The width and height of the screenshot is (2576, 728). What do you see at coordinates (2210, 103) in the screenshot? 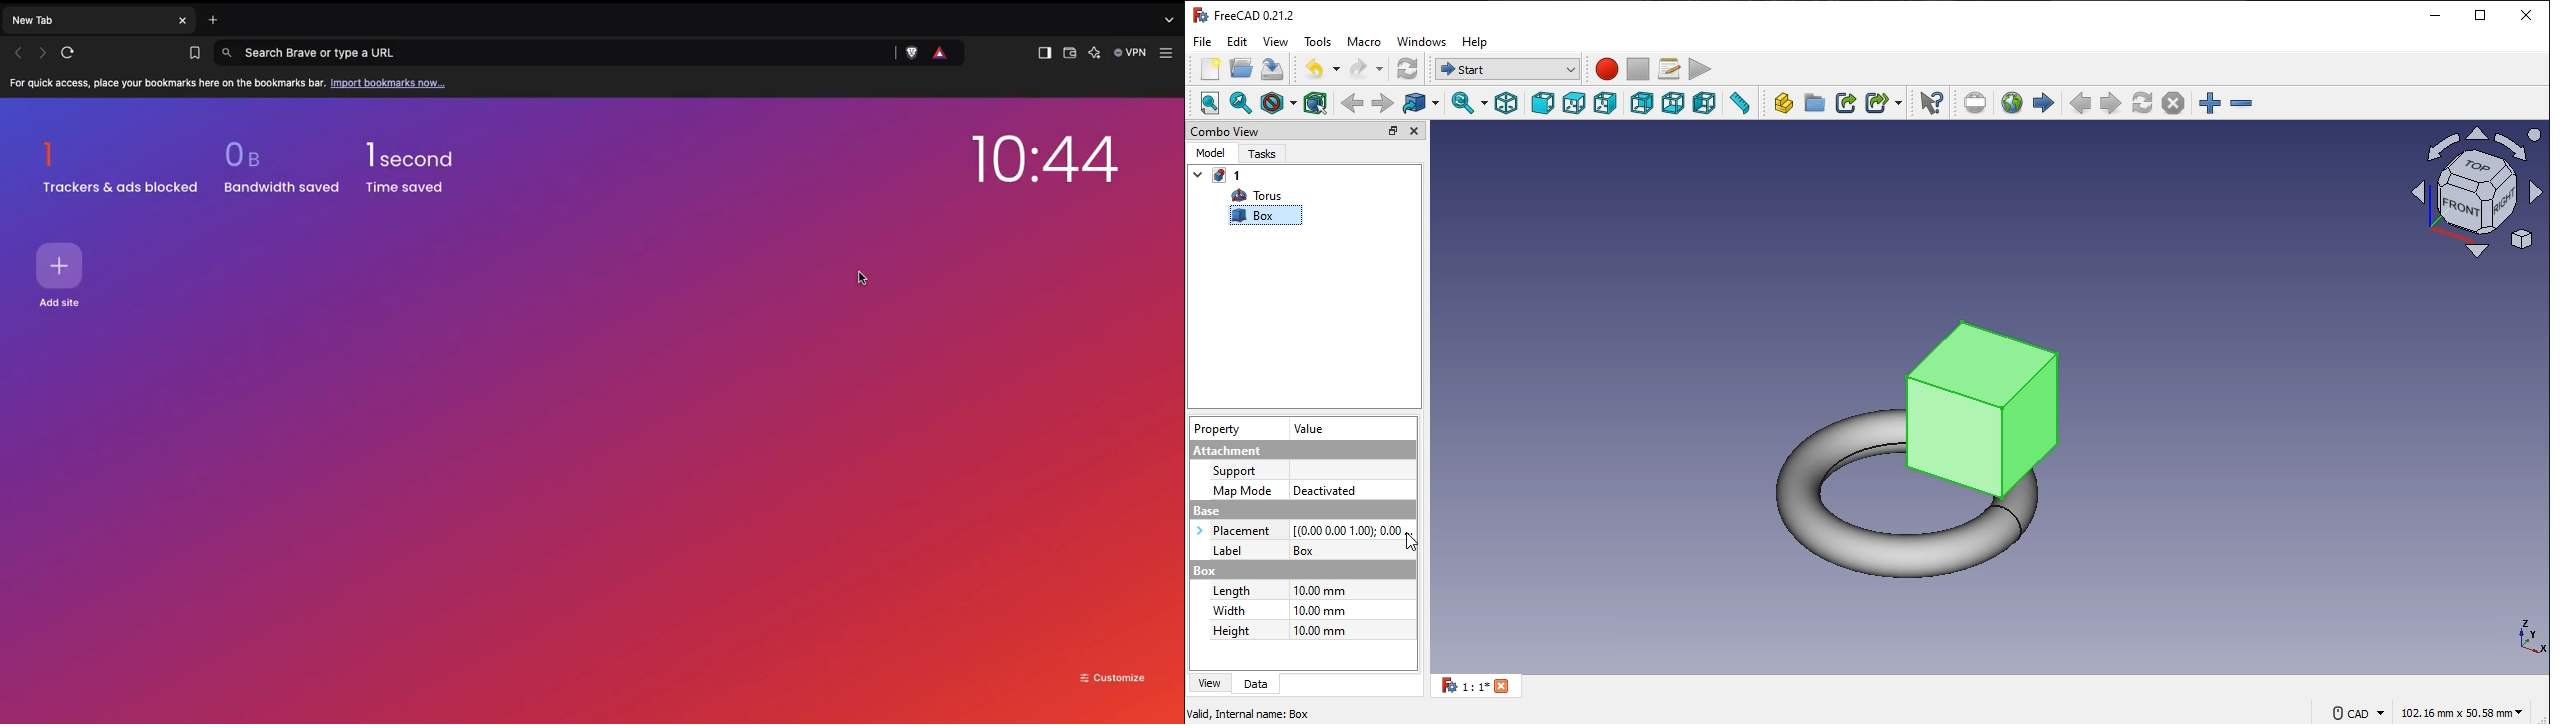
I see `zoom in` at bounding box center [2210, 103].